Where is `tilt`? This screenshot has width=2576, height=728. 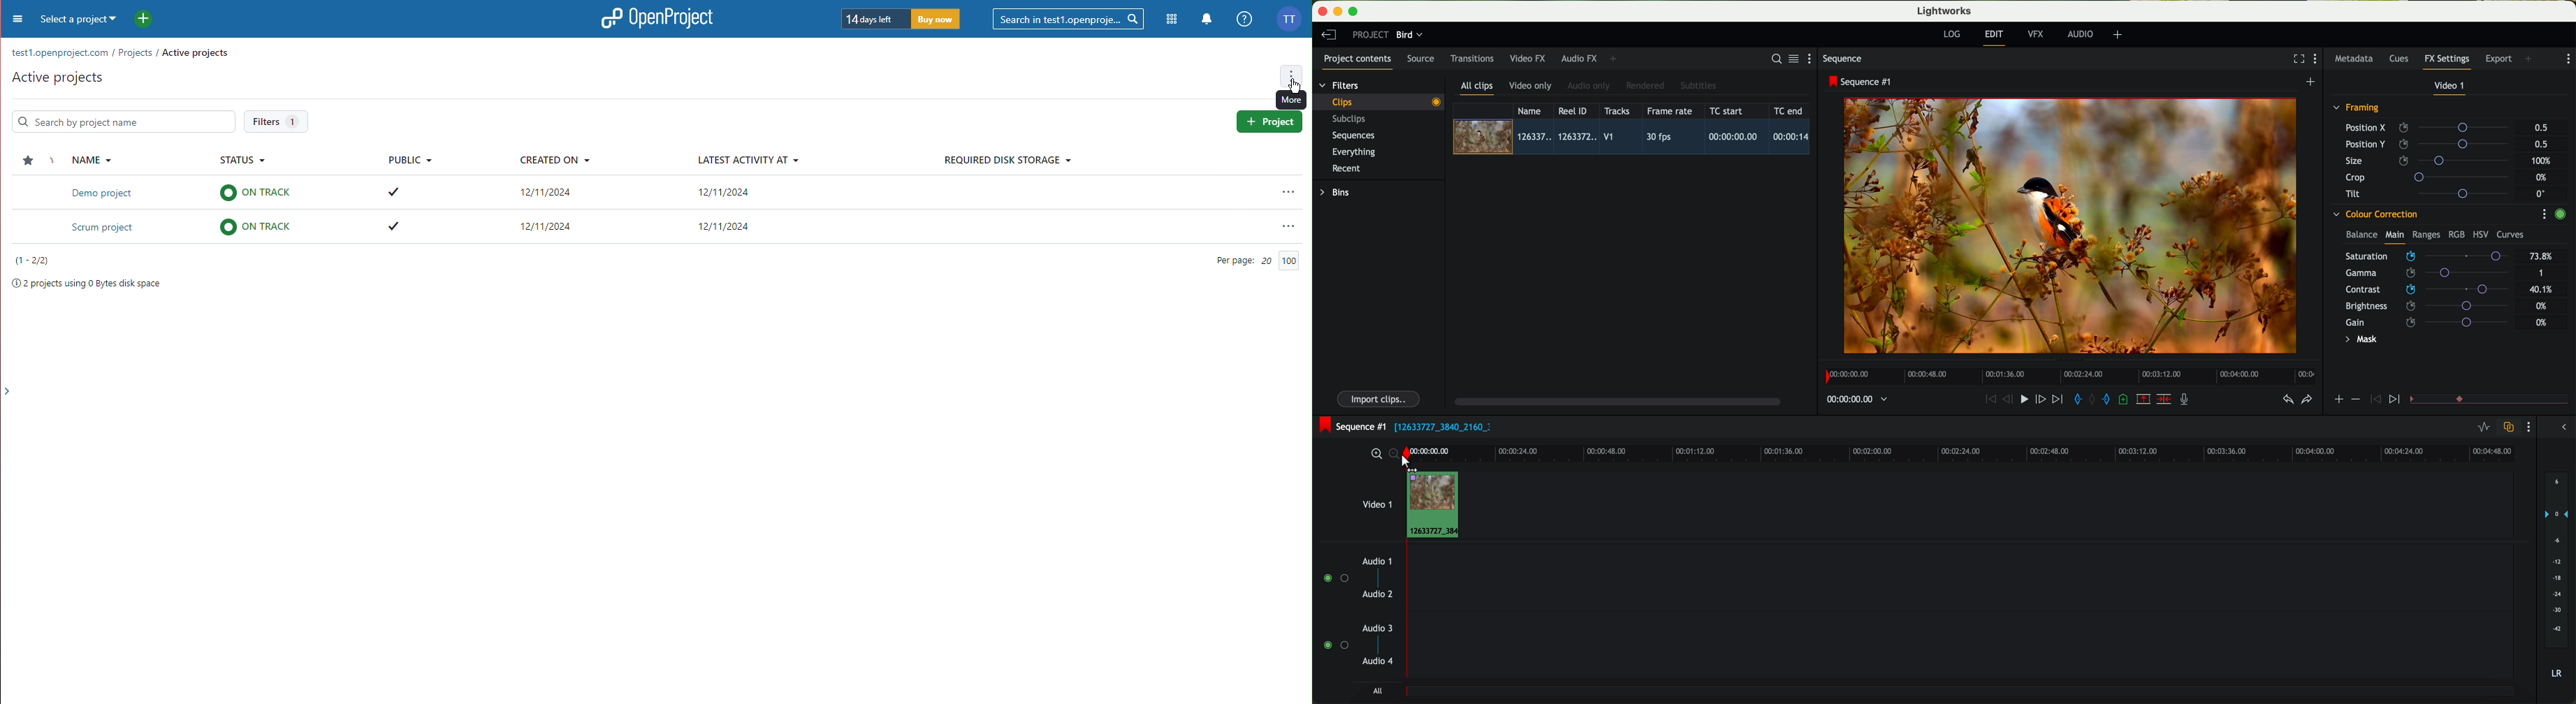
tilt is located at coordinates (2431, 193).